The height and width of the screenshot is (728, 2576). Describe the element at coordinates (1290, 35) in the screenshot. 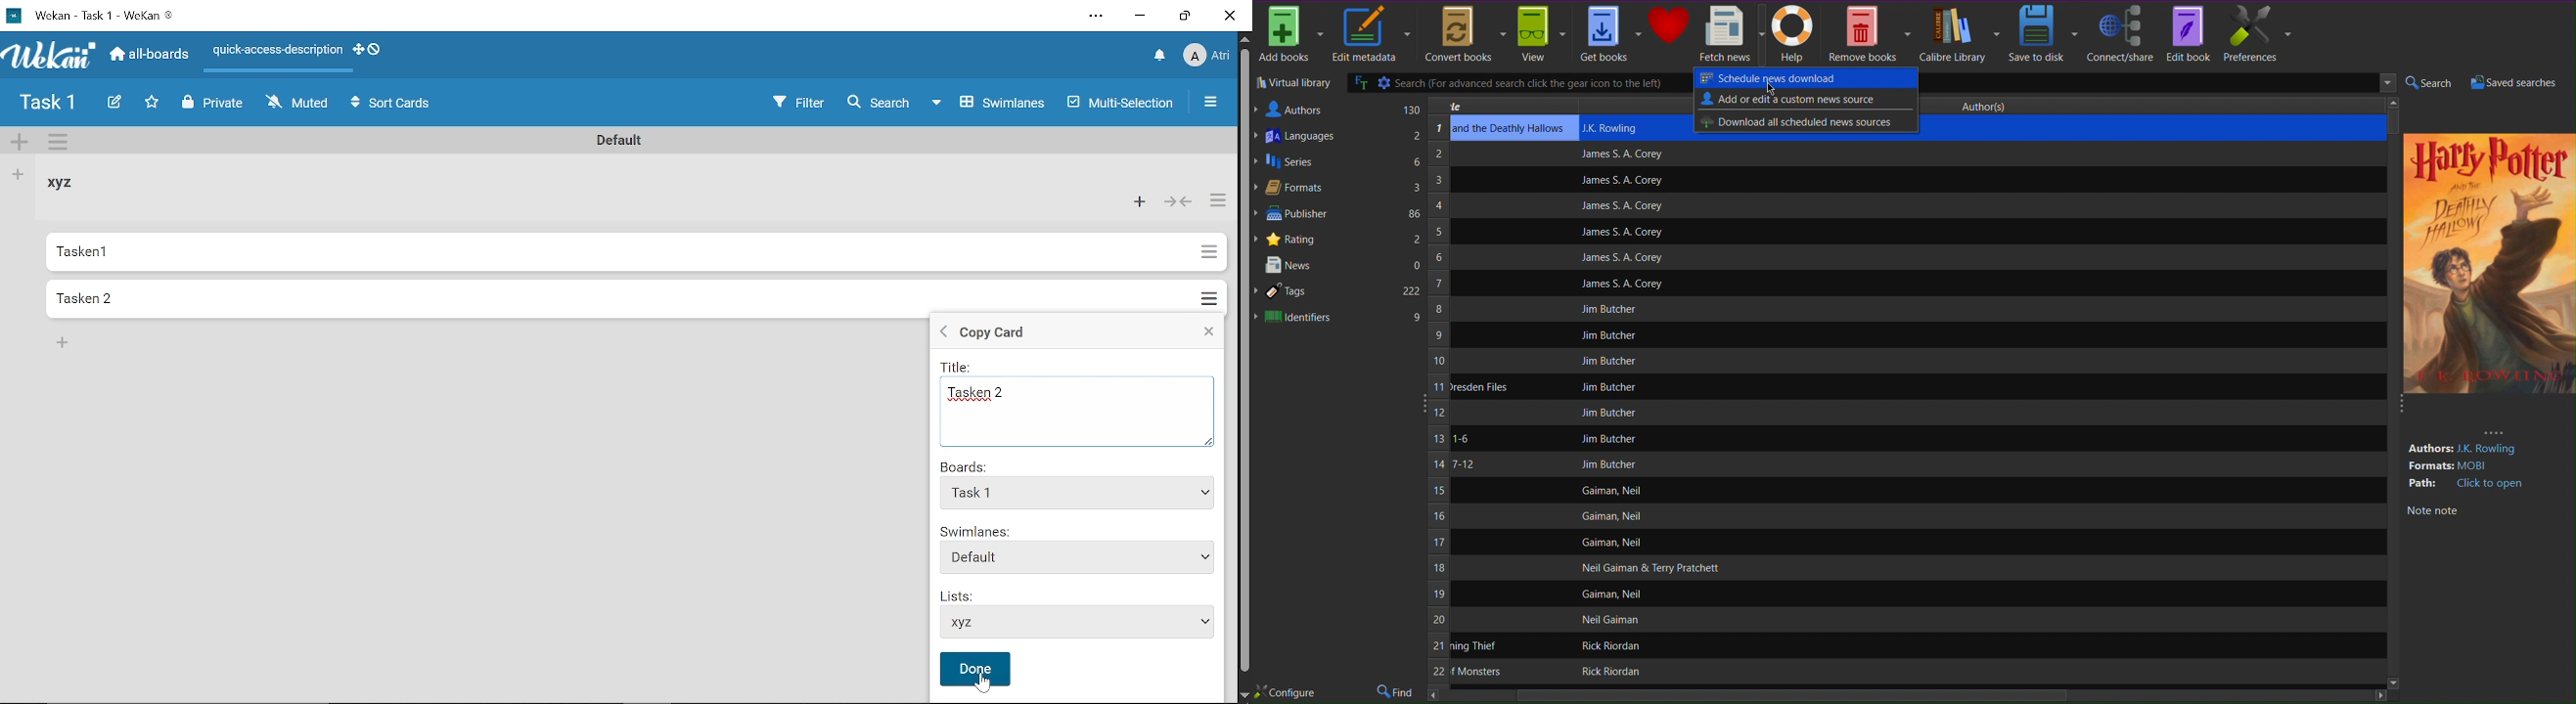

I see `Add books` at that location.